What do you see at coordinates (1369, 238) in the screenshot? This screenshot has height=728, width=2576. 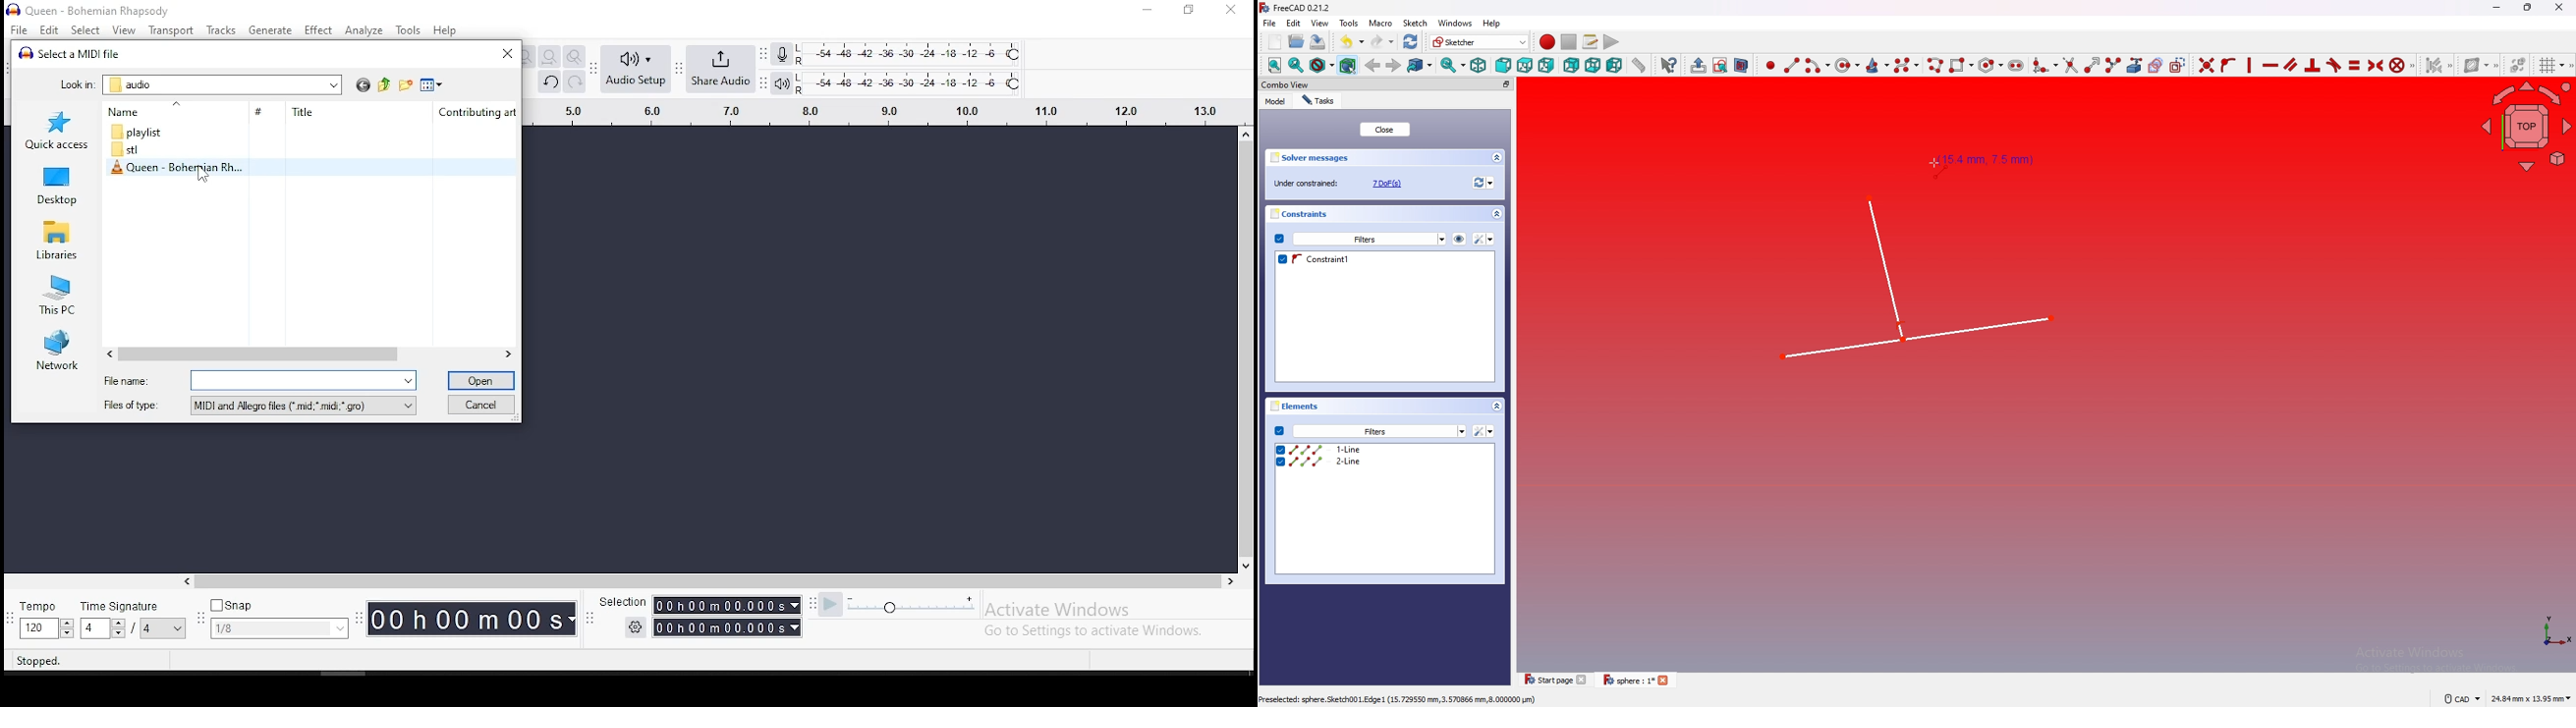 I see `Filters` at bounding box center [1369, 238].